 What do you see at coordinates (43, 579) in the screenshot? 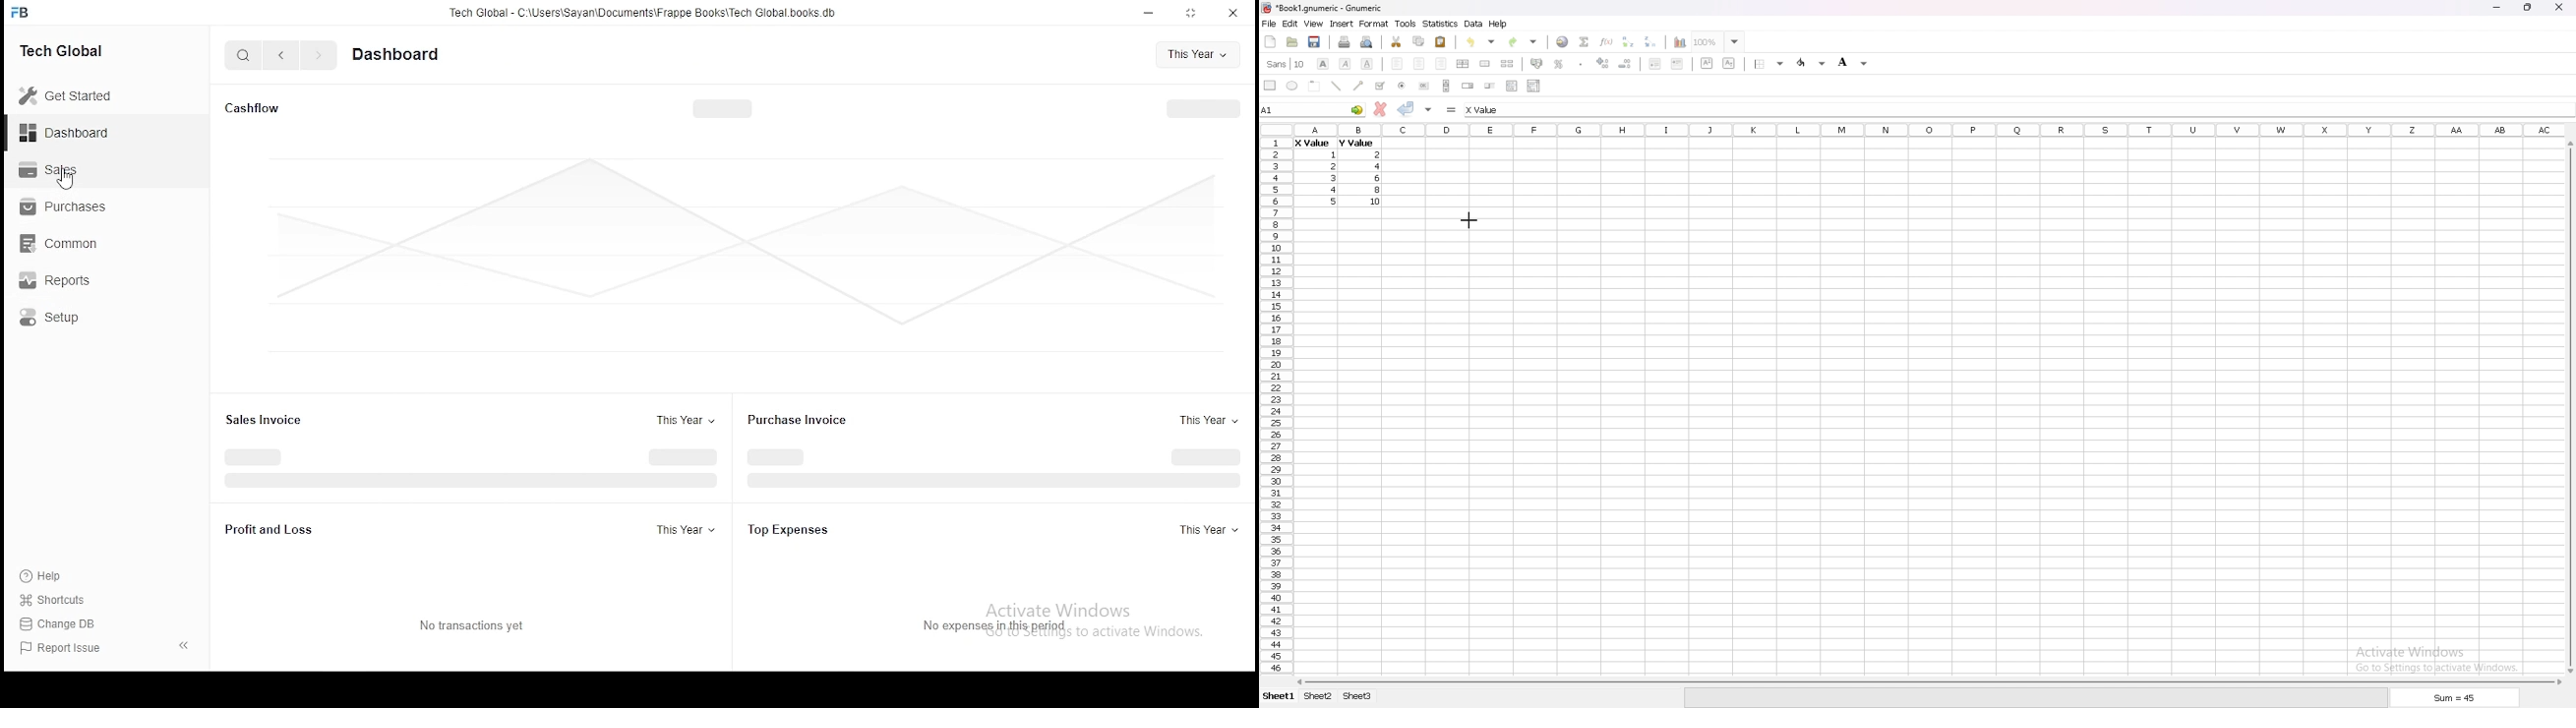
I see `Help` at bounding box center [43, 579].